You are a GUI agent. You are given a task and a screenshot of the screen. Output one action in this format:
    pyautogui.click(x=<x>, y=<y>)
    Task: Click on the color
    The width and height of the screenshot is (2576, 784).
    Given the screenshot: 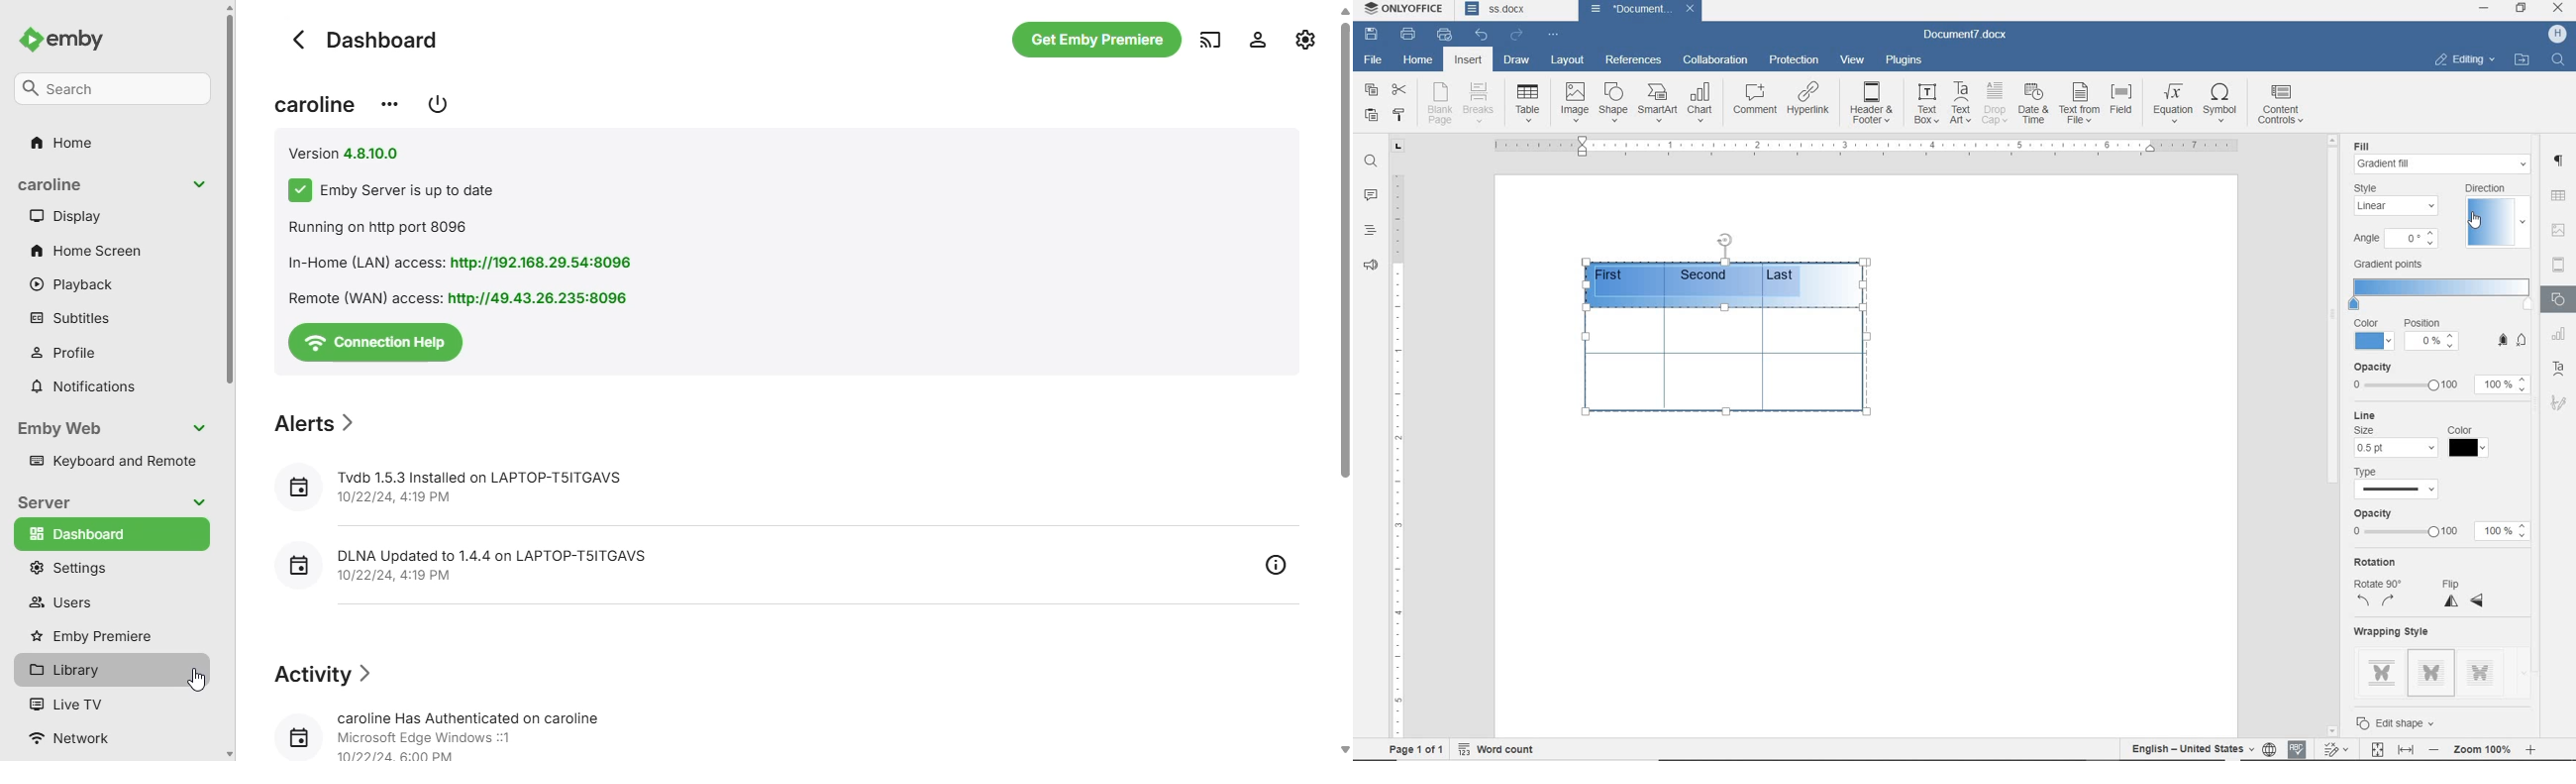 What is the action you would take?
    pyautogui.click(x=2372, y=341)
    